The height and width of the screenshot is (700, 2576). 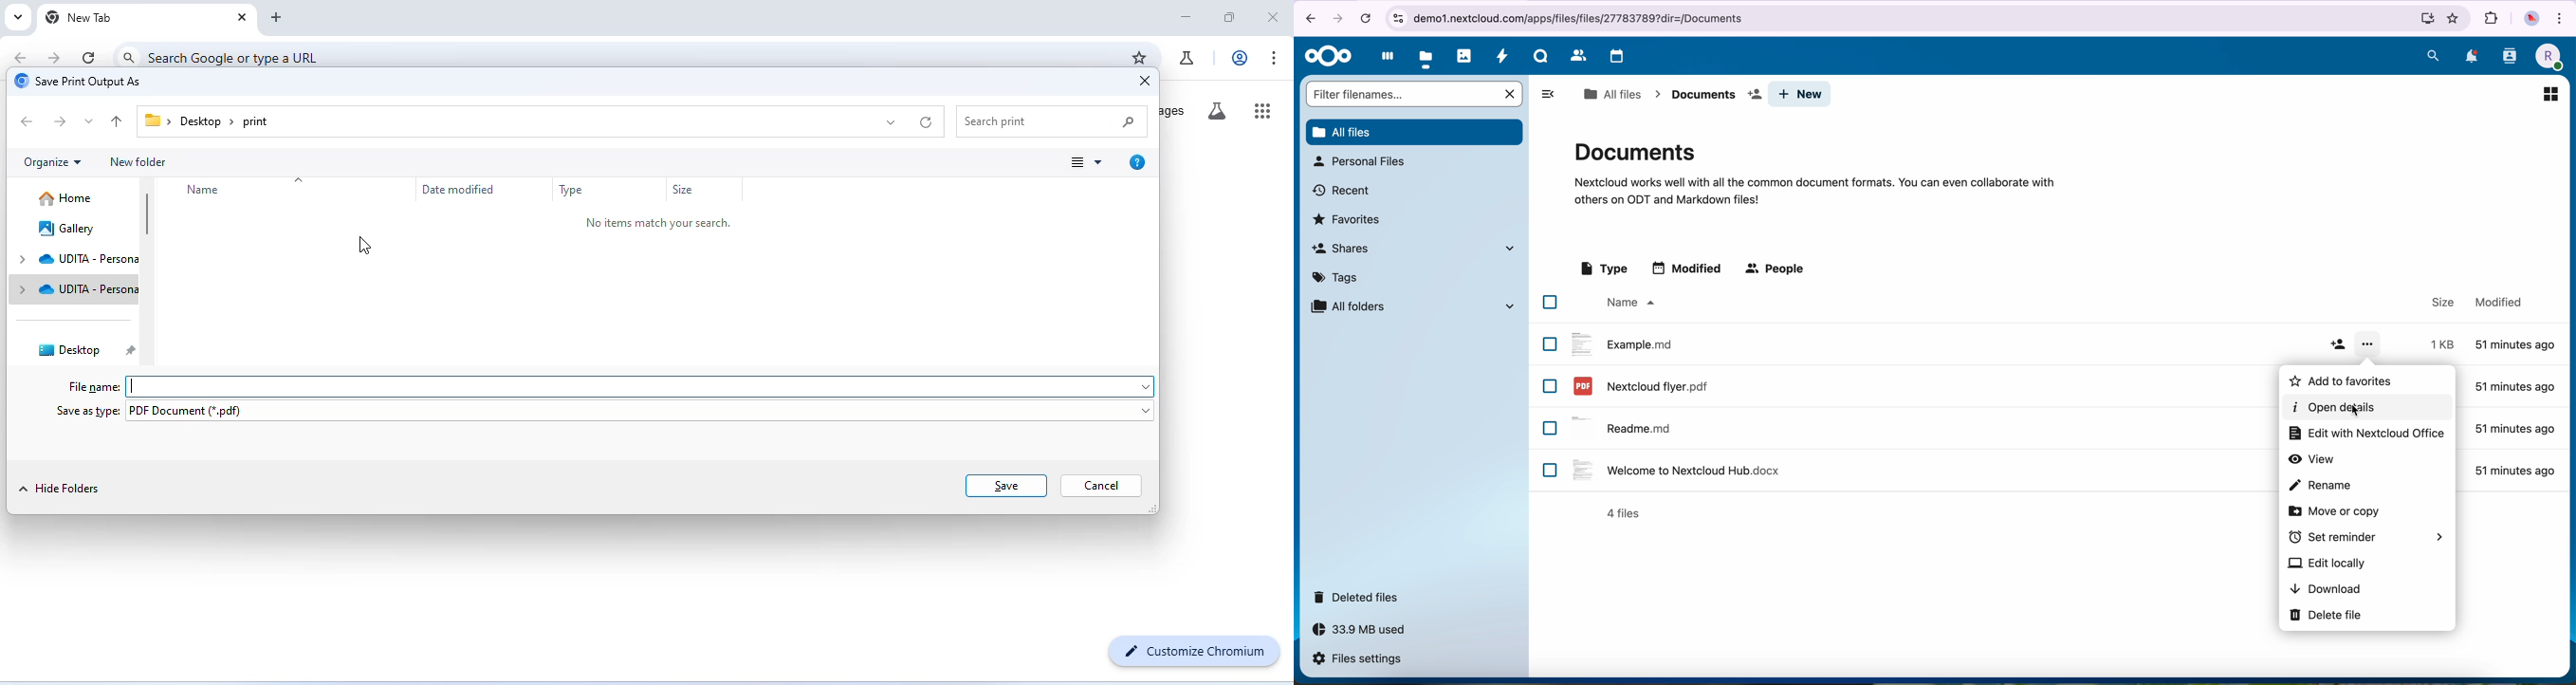 I want to click on all files, so click(x=1612, y=94).